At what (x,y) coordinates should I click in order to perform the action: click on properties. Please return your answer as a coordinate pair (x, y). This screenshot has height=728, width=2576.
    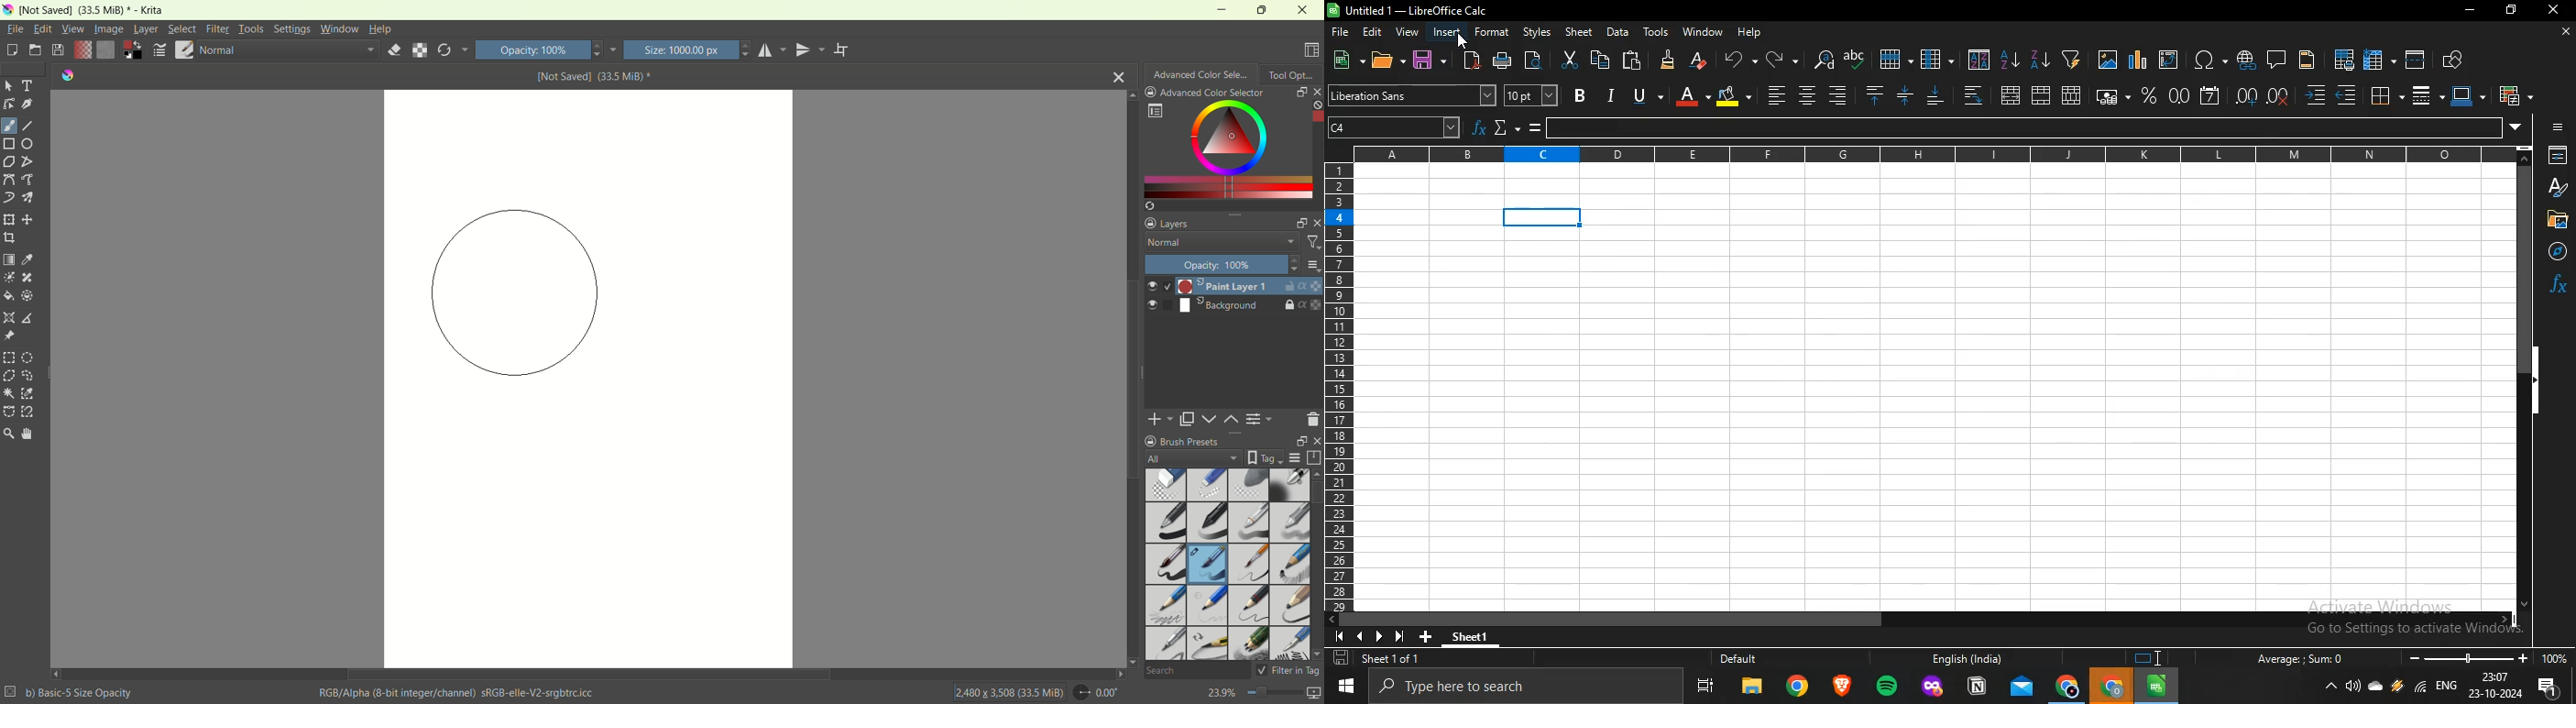
    Looking at the image, I should click on (2555, 156).